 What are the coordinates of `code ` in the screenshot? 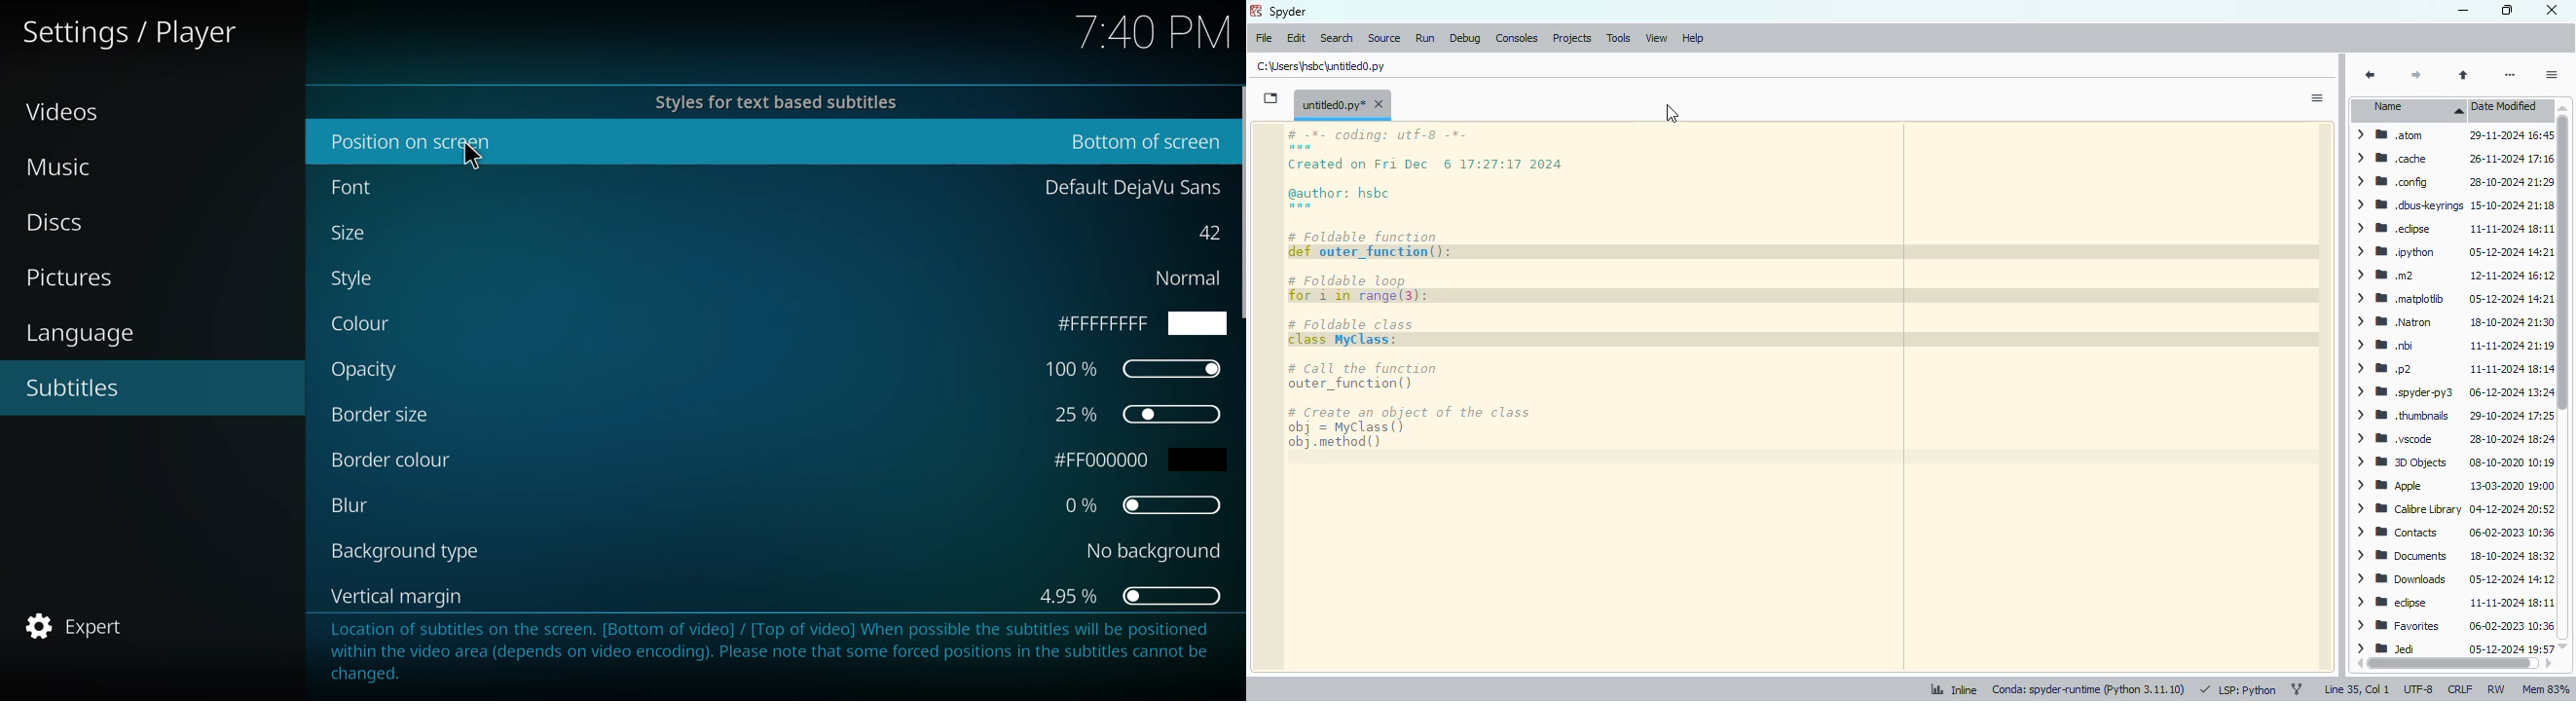 It's located at (1485, 291).